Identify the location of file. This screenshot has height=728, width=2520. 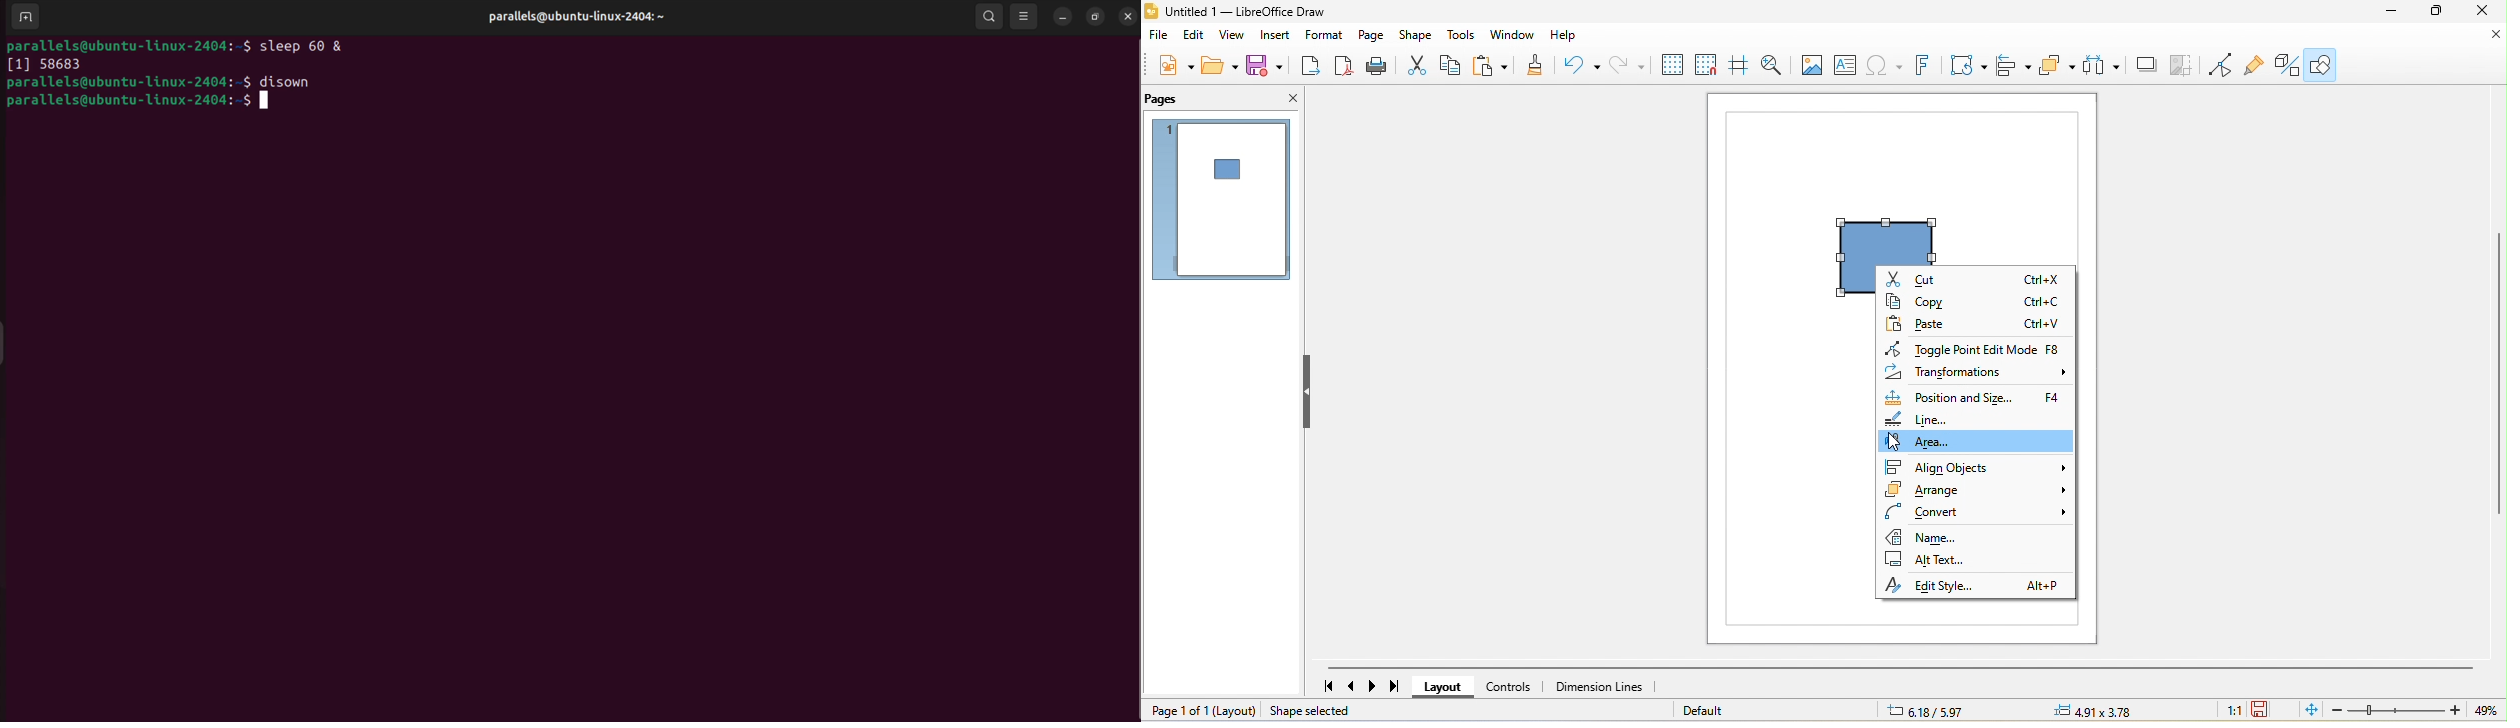
(1161, 36).